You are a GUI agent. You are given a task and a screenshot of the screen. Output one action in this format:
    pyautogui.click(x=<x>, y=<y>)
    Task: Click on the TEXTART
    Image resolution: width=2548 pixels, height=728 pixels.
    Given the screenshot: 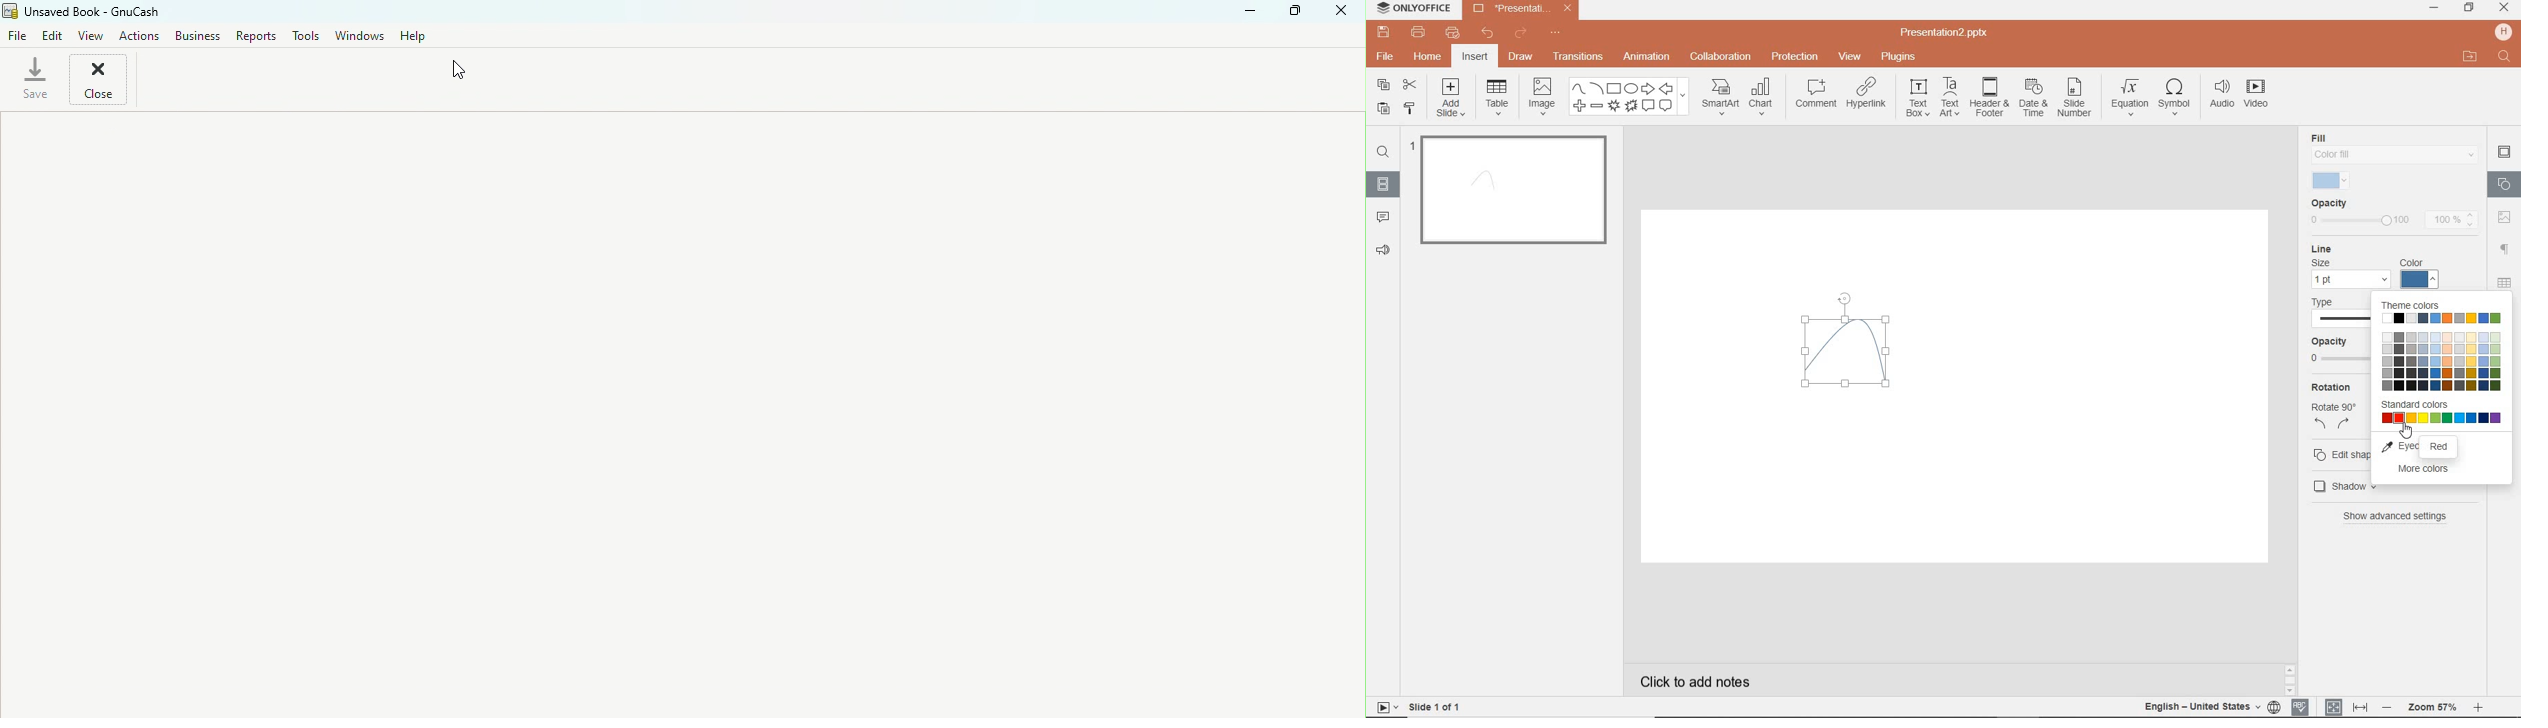 What is the action you would take?
    pyautogui.click(x=1950, y=98)
    